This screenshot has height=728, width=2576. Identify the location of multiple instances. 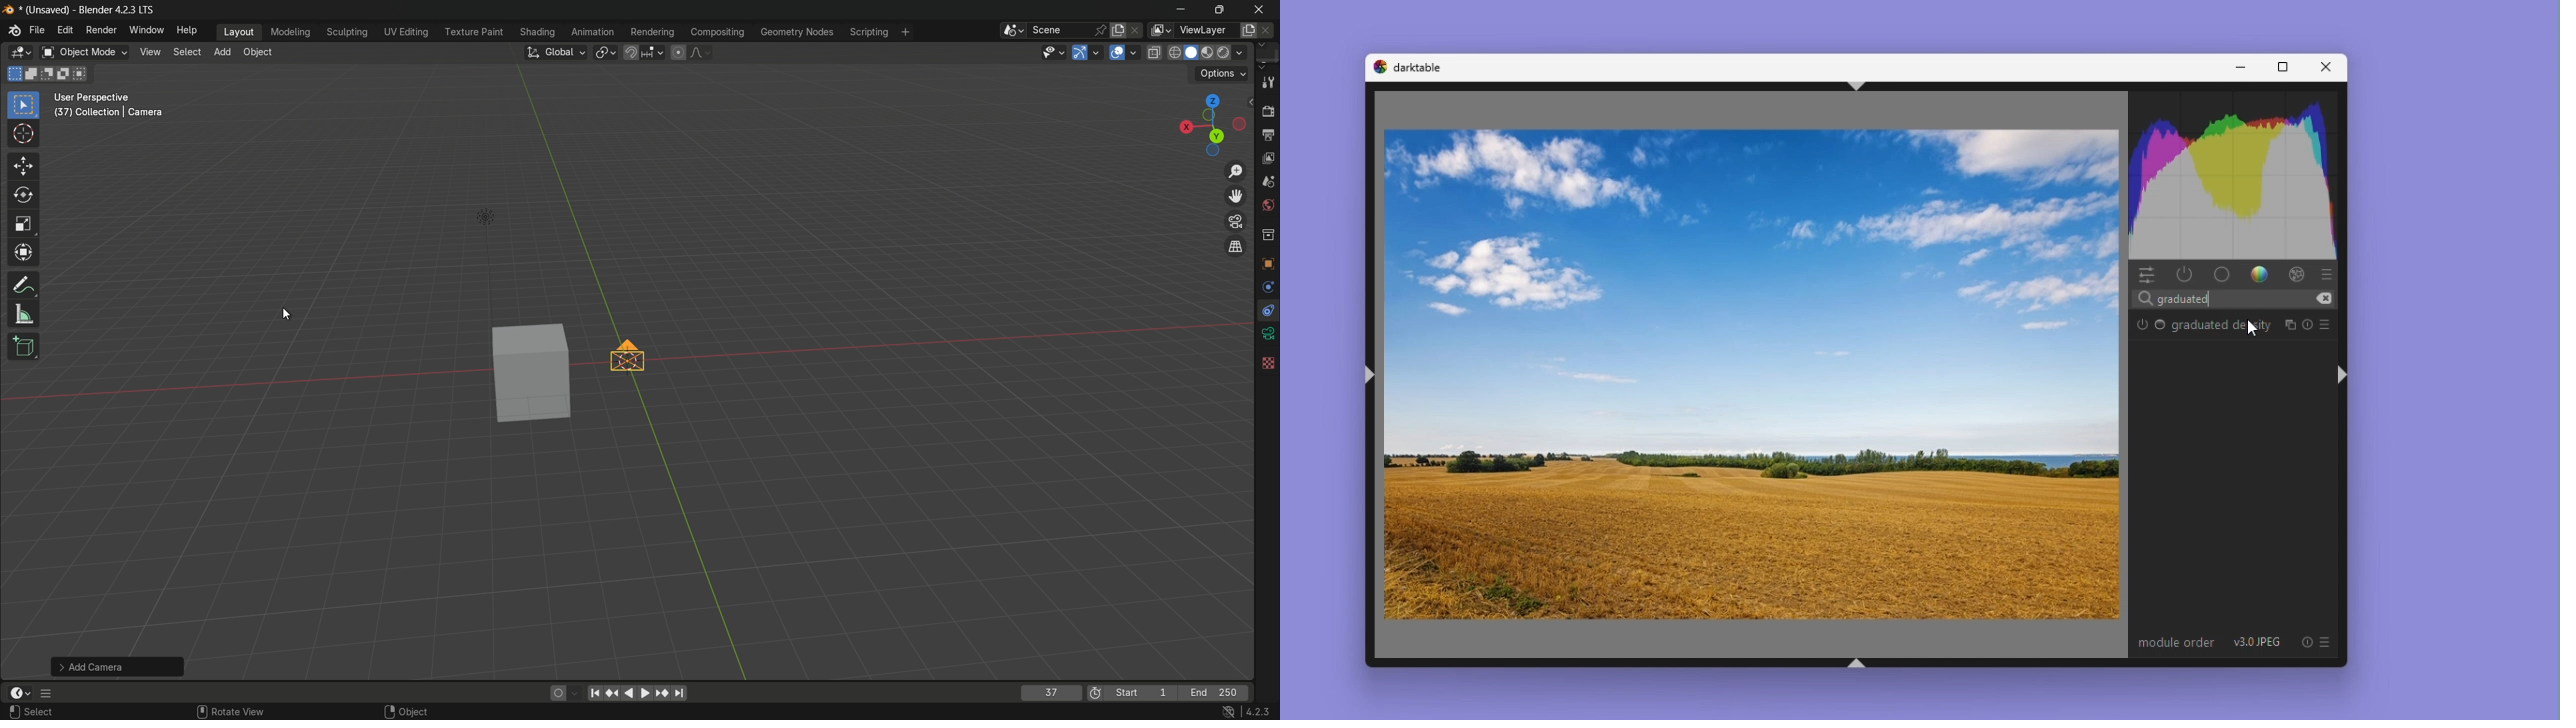
(2289, 323).